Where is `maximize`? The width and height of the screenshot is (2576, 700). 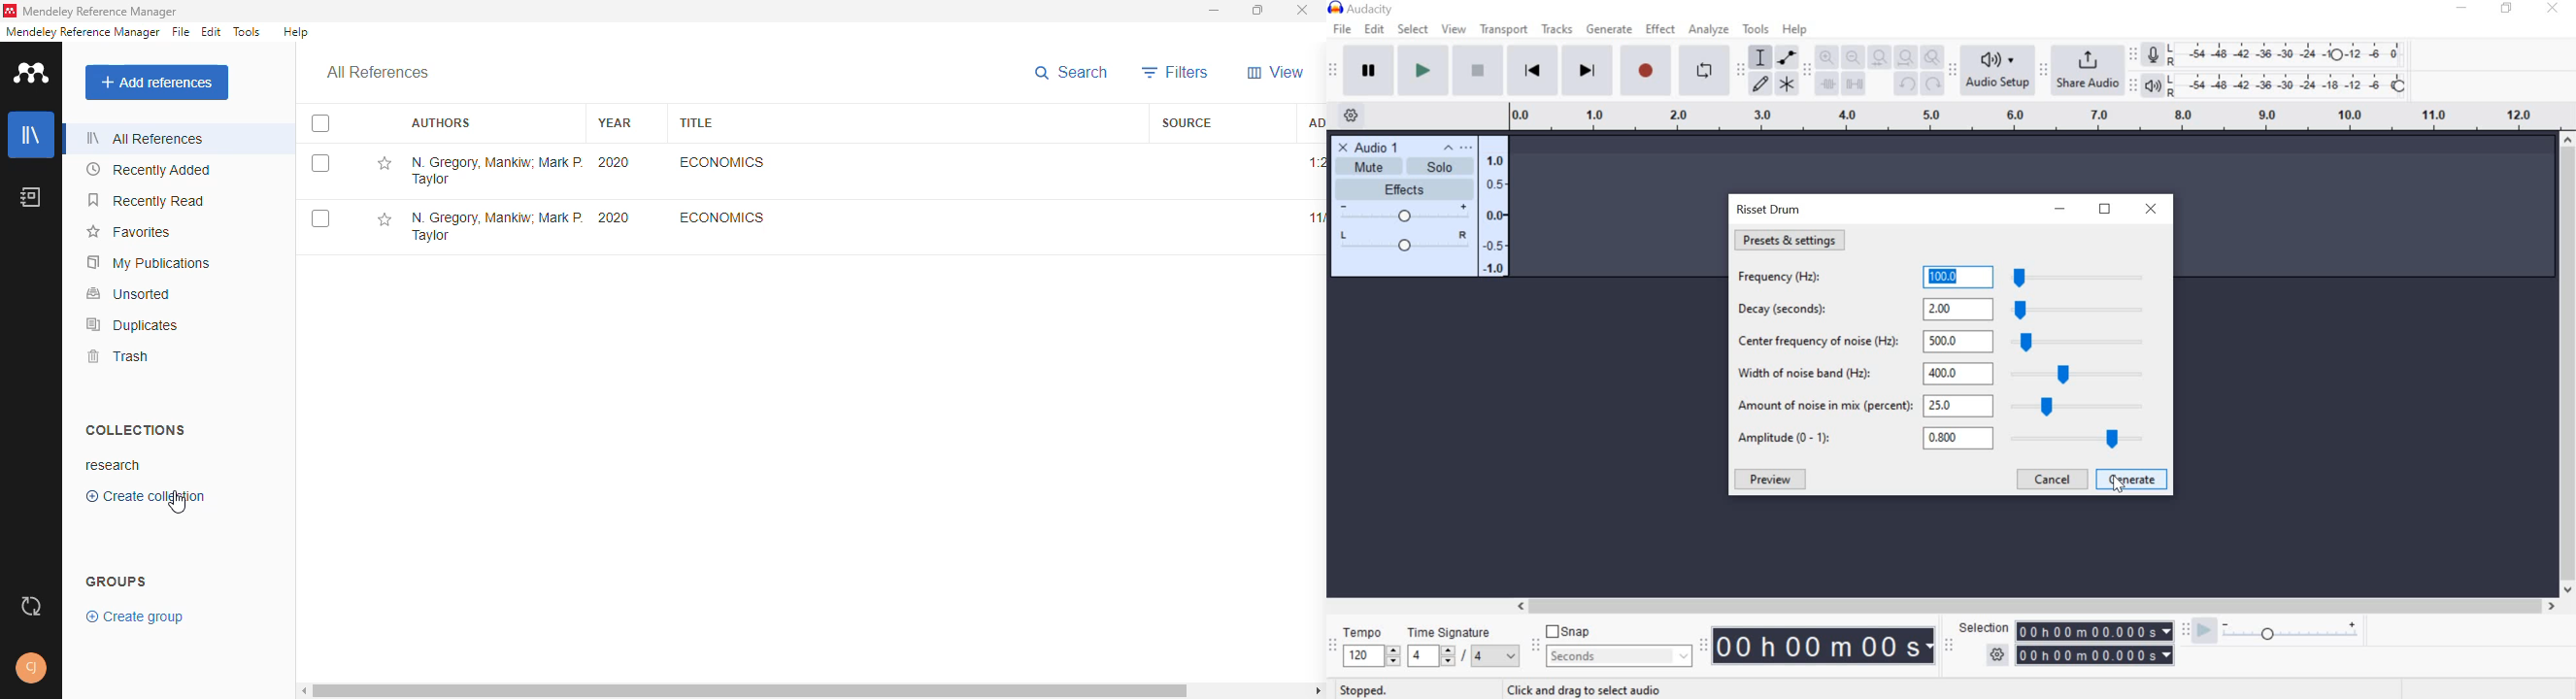 maximize is located at coordinates (1260, 11).